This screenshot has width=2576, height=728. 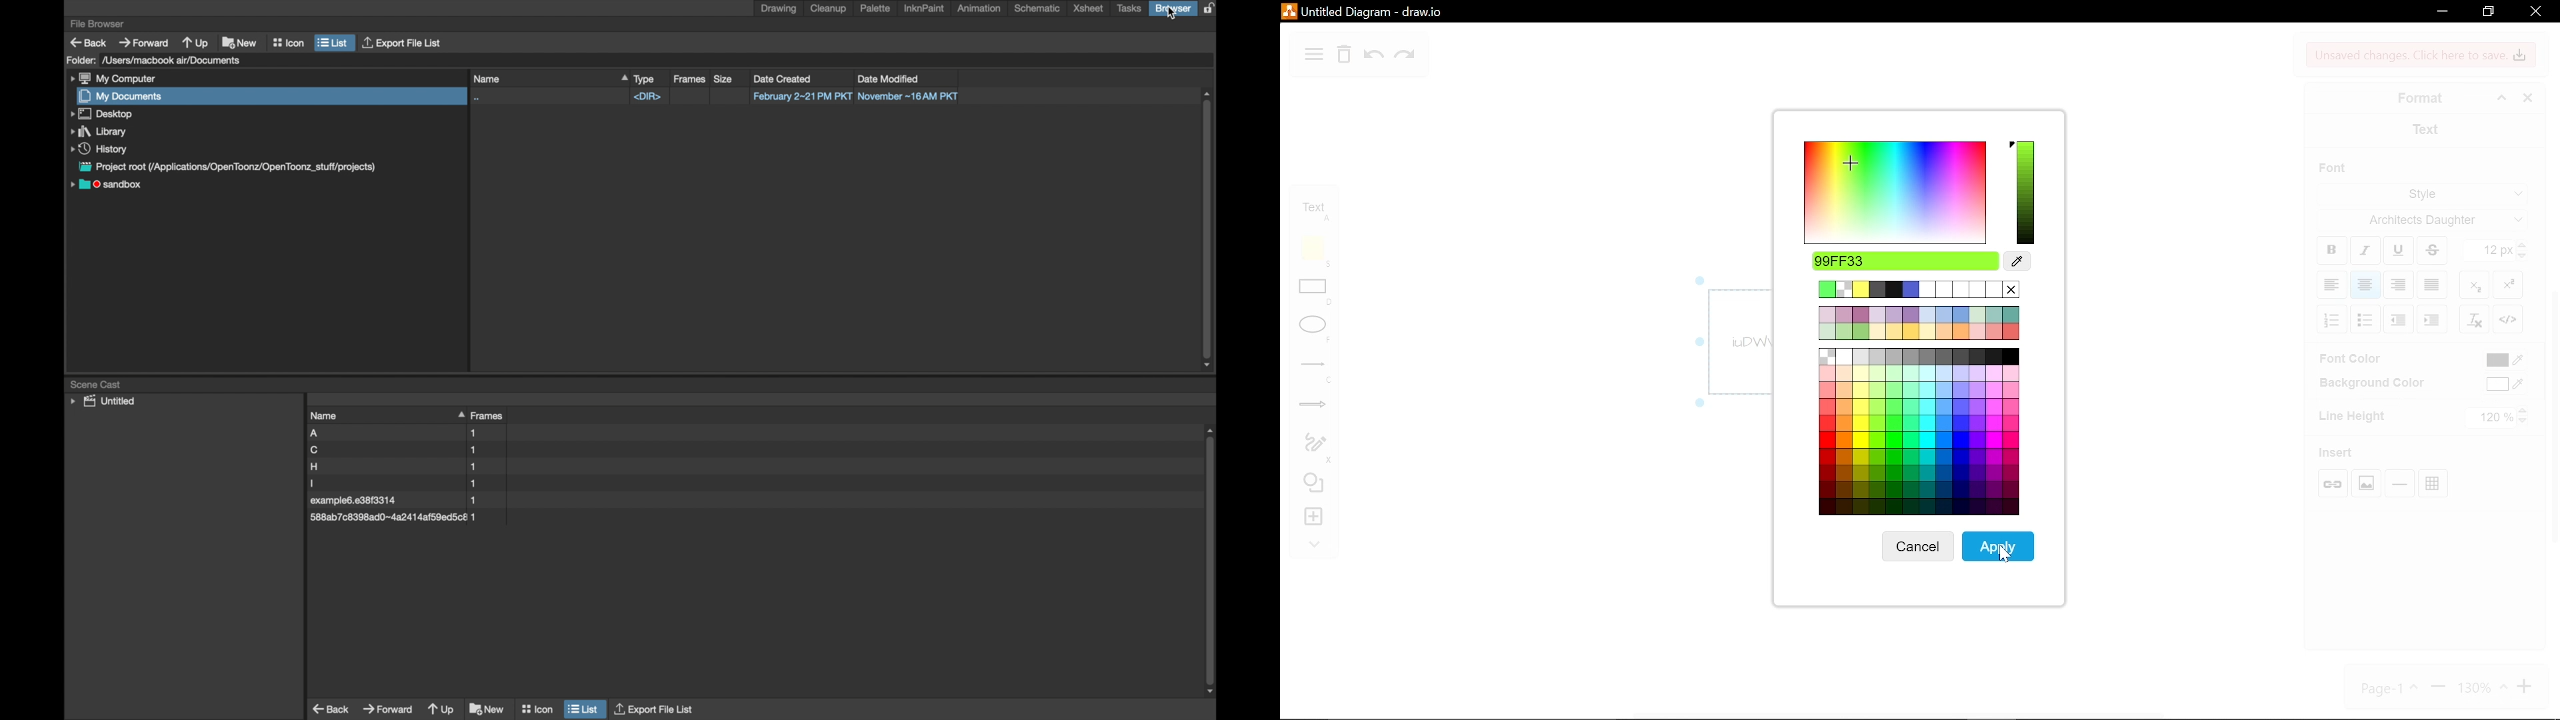 I want to click on shapes, so click(x=1311, y=485).